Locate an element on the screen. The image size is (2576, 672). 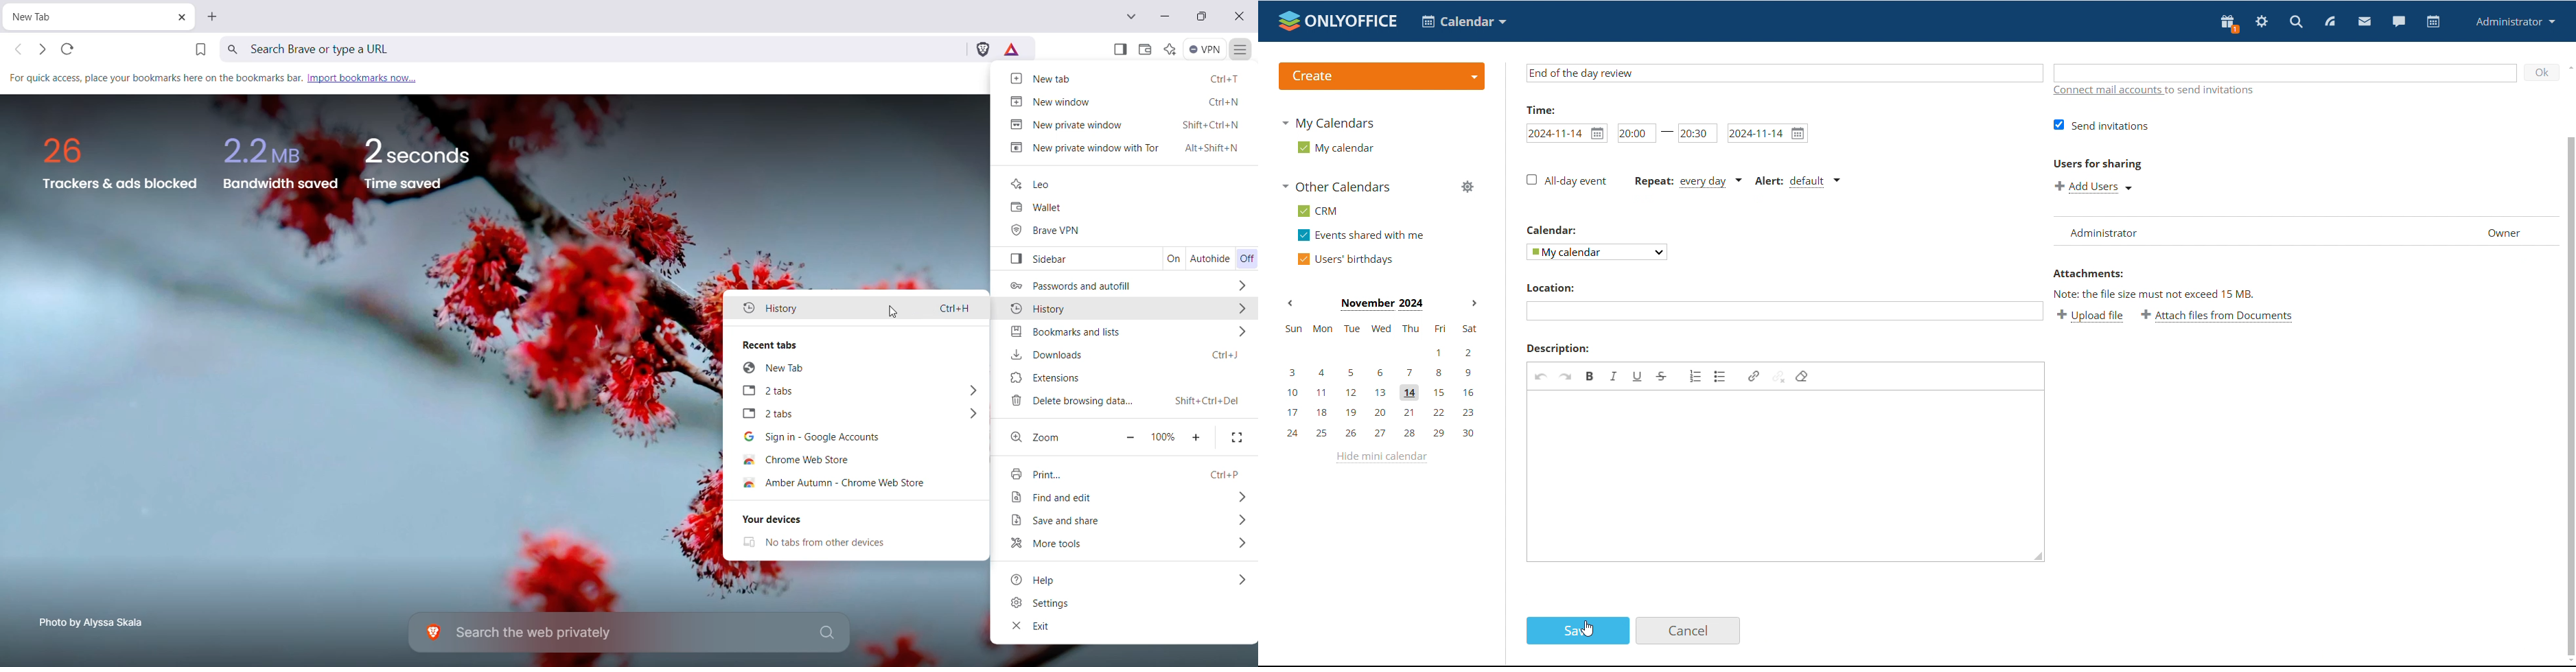
Earn tokens for private Ads you see on Brave is located at coordinates (1013, 49).